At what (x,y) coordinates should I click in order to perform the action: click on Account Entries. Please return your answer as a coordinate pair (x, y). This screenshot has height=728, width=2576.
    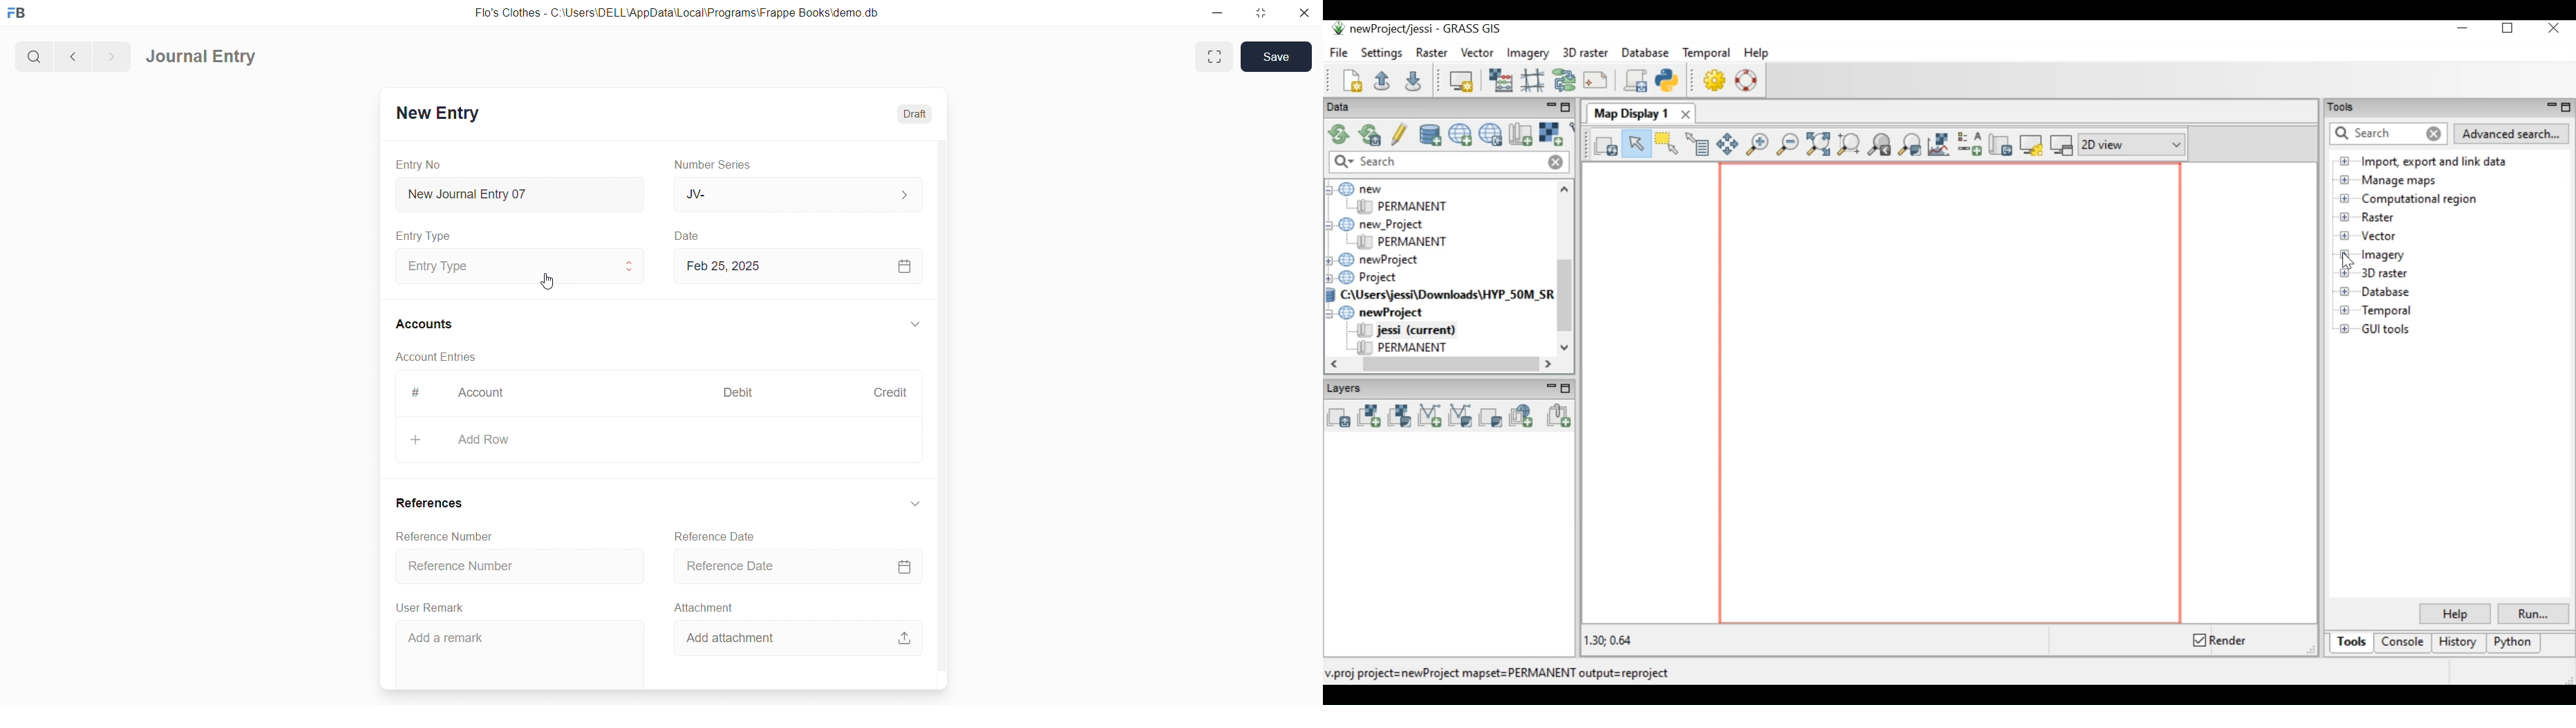
    Looking at the image, I should click on (438, 359).